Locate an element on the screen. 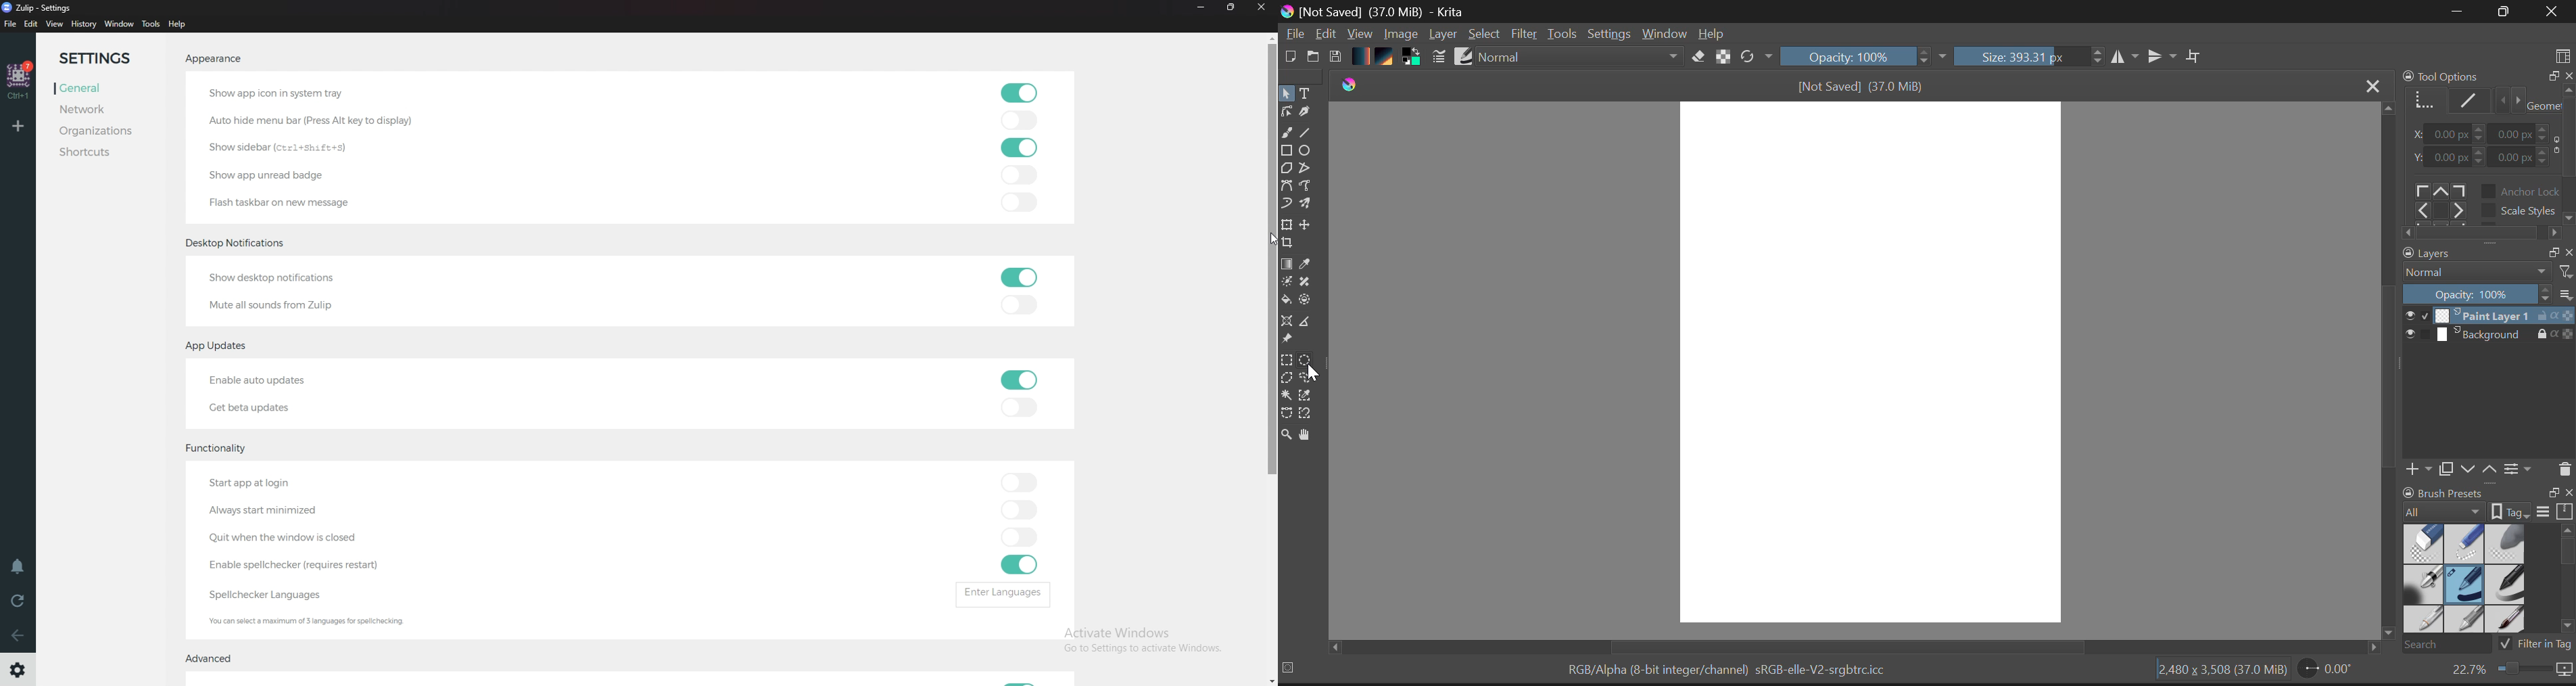 This screenshot has width=2576, height=700. Gradient is located at coordinates (1362, 57).